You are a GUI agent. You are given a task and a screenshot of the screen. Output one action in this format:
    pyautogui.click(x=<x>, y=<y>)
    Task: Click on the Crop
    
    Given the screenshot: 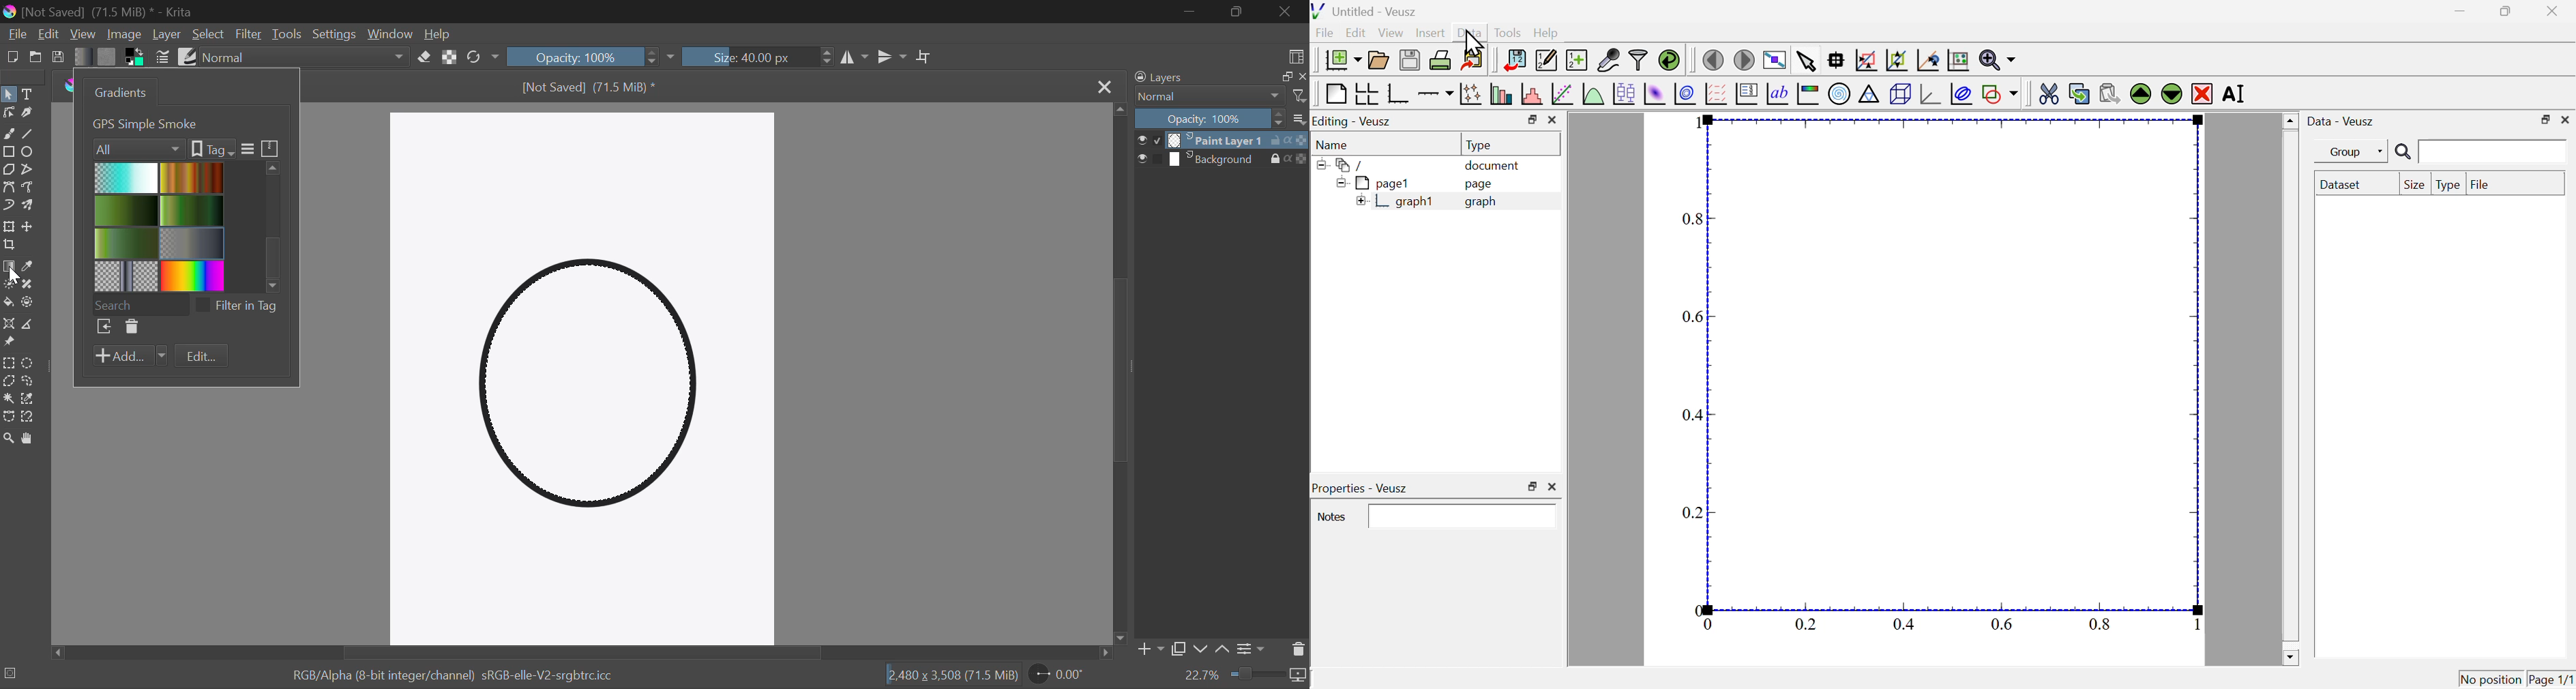 What is the action you would take?
    pyautogui.click(x=10, y=246)
    